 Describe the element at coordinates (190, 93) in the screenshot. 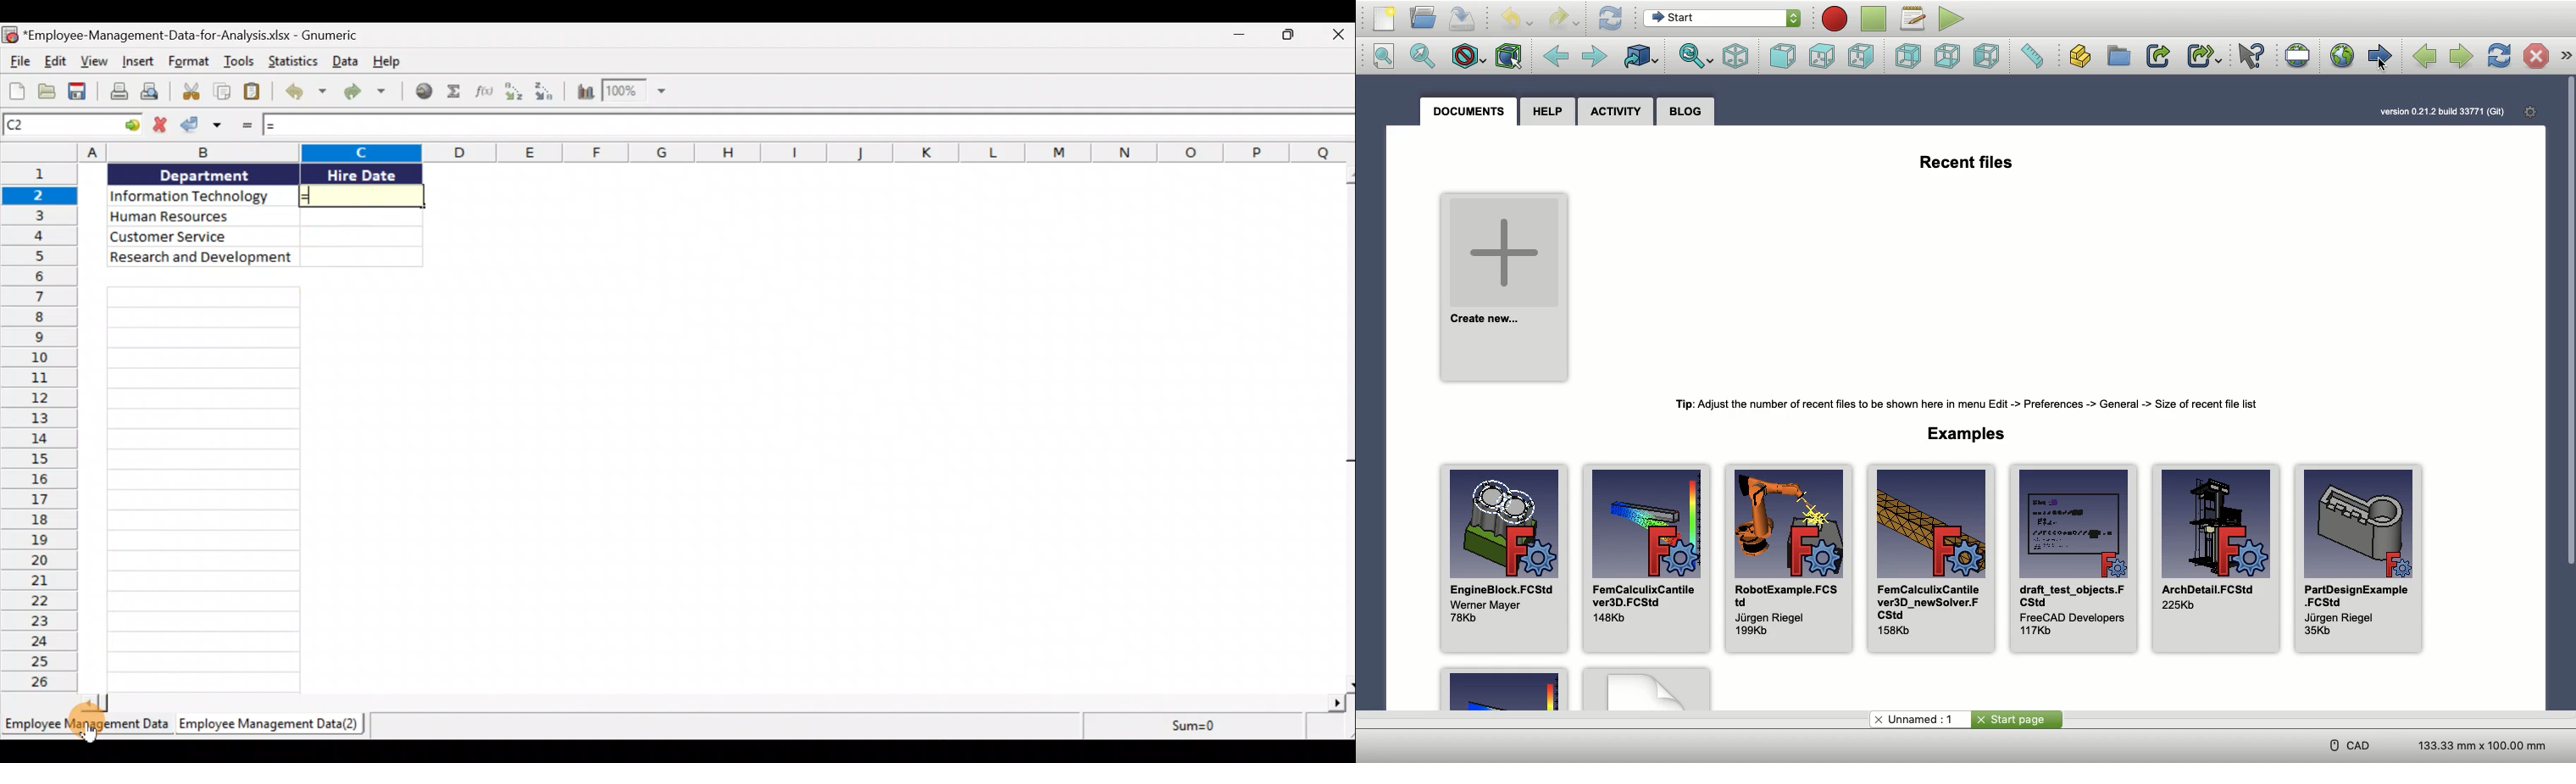

I see `Cut selection` at that location.